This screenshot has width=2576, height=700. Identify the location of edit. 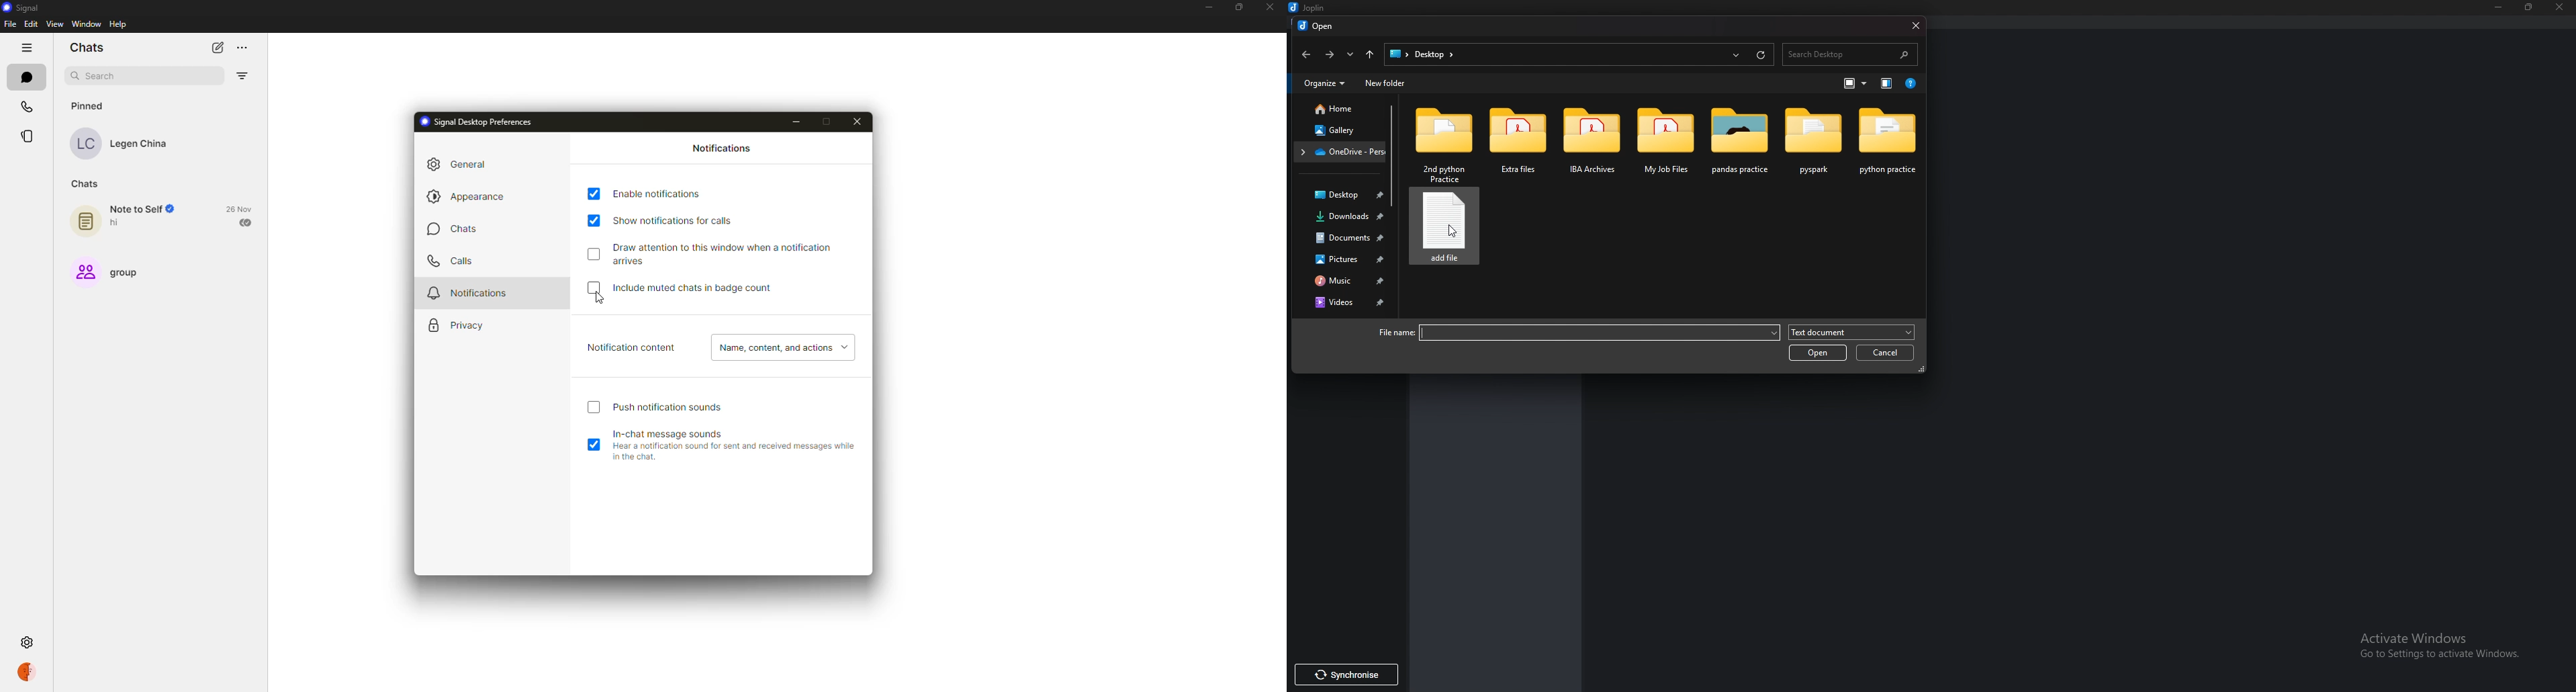
(30, 25).